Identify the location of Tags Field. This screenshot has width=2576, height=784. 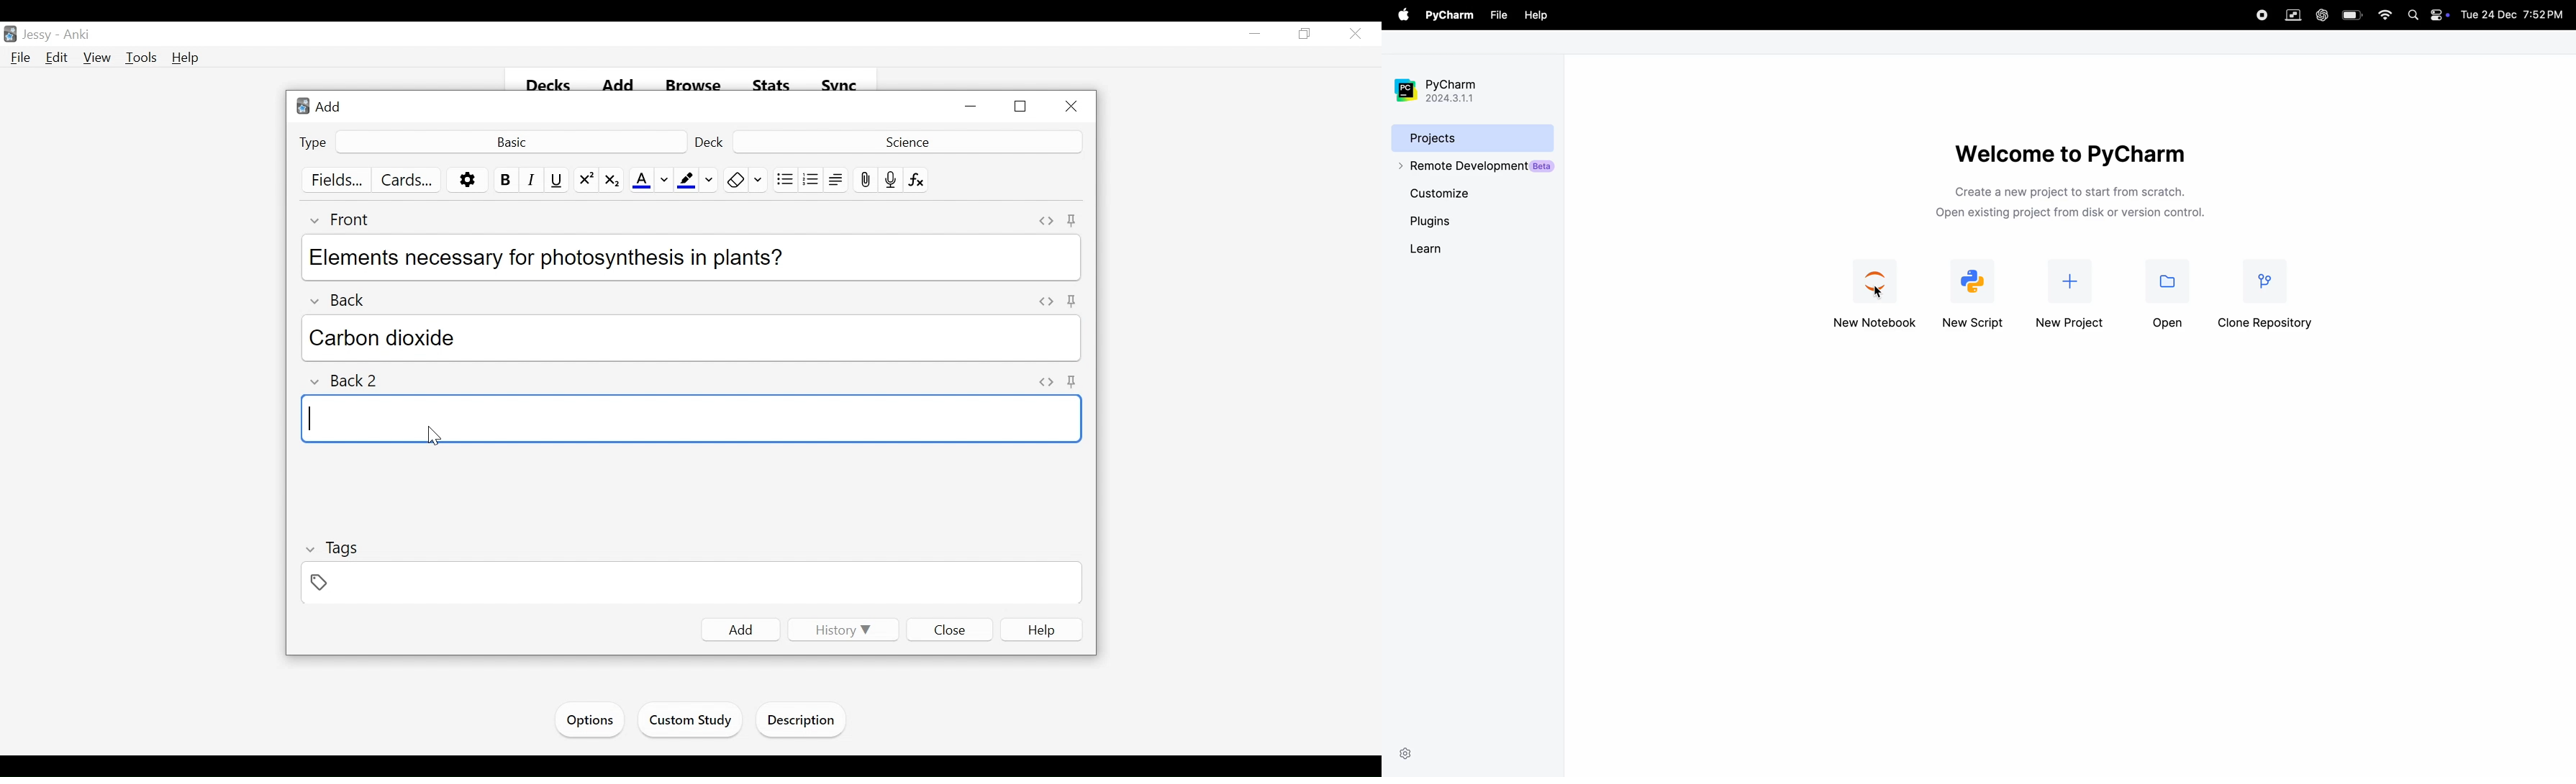
(693, 584).